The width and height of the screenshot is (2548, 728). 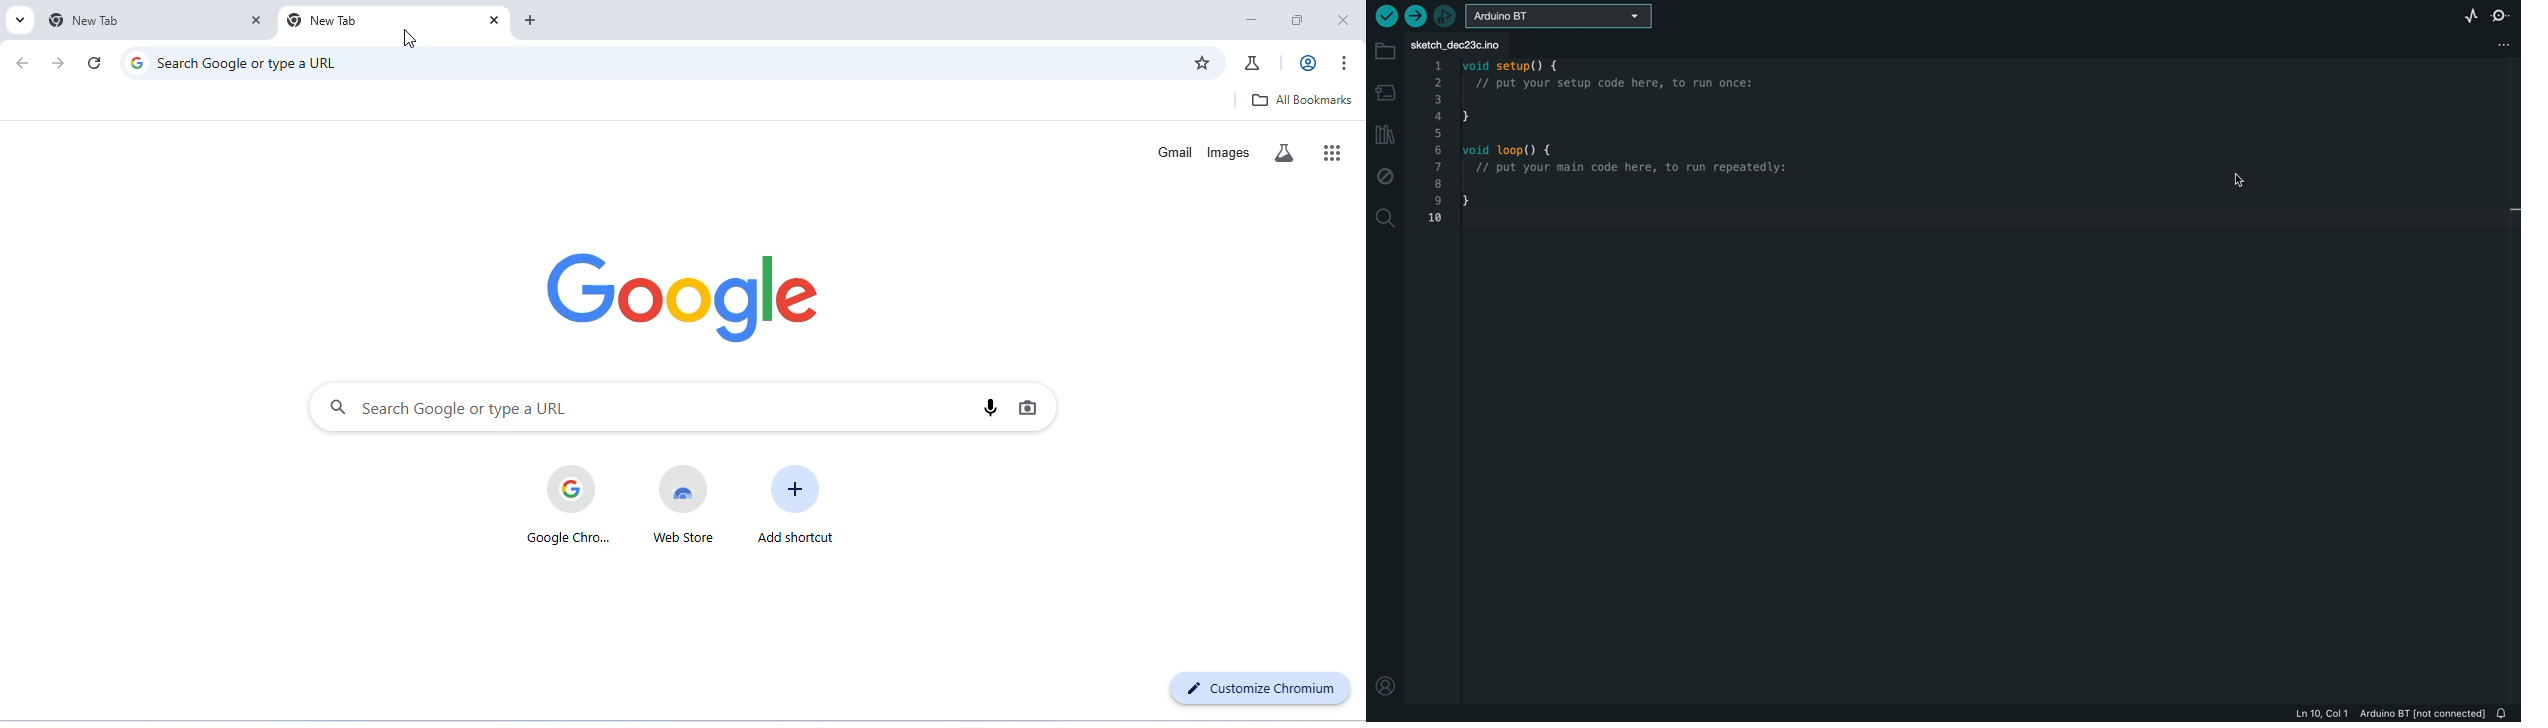 What do you see at coordinates (1253, 63) in the screenshot?
I see `chrome labs` at bounding box center [1253, 63].